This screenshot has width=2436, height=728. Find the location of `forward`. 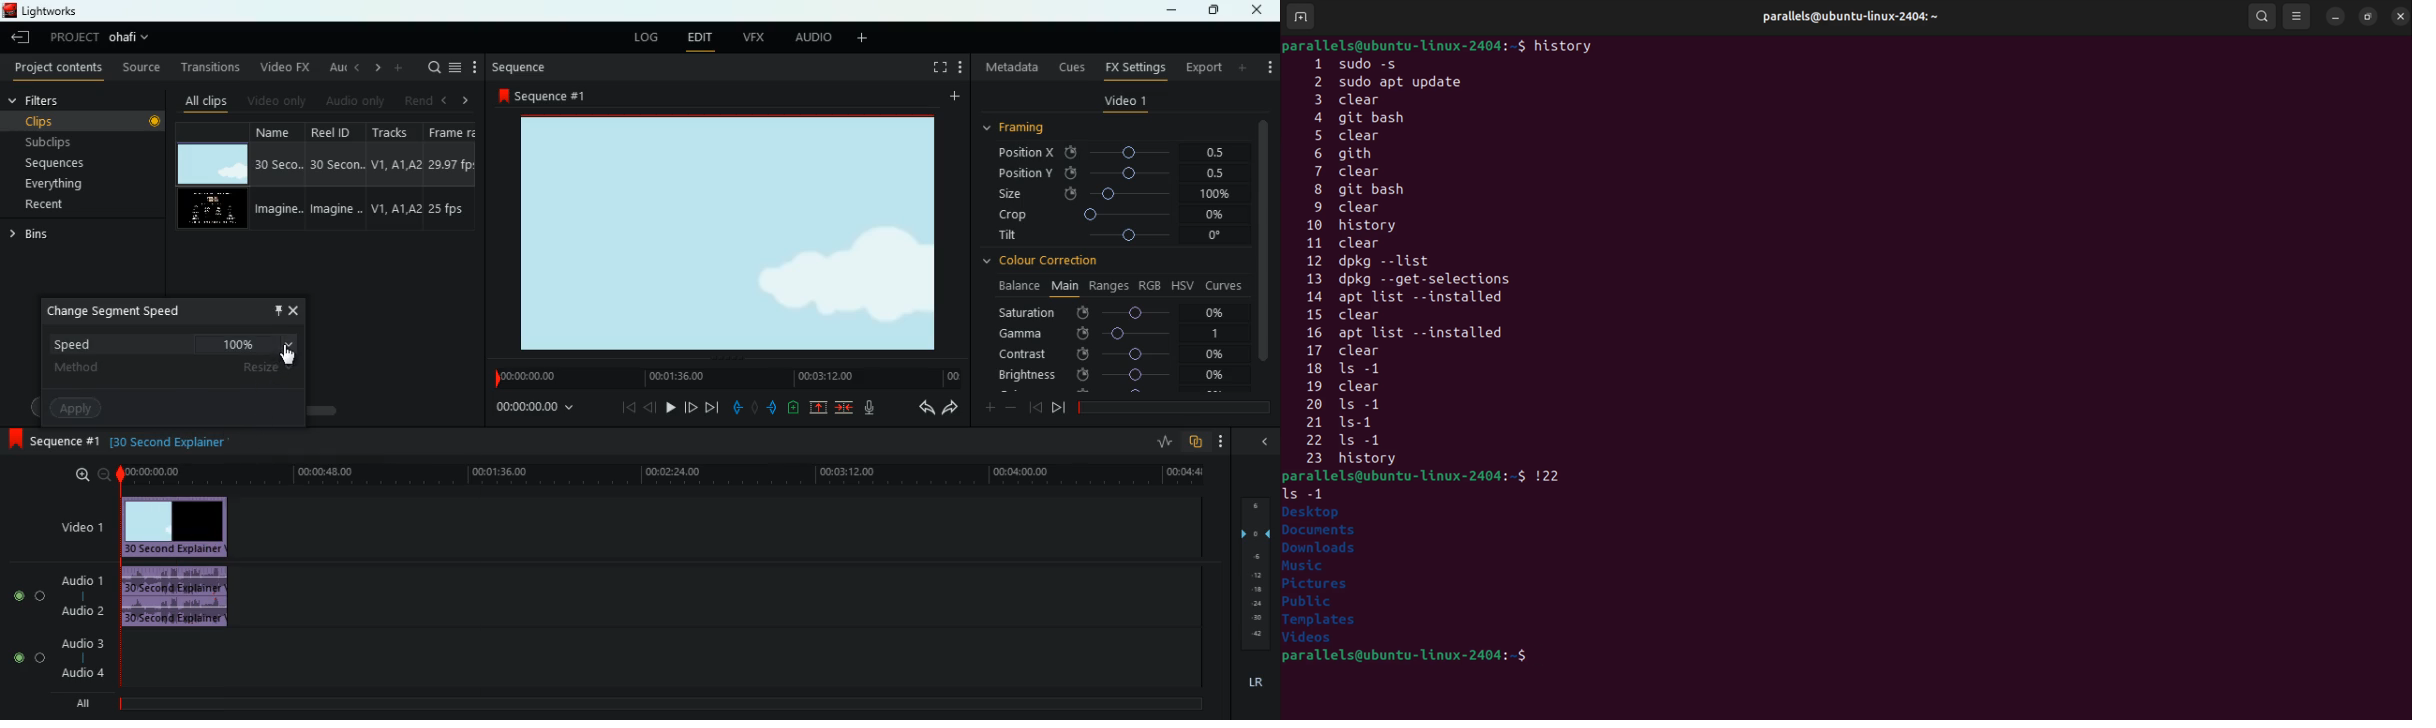

forward is located at coordinates (691, 407).